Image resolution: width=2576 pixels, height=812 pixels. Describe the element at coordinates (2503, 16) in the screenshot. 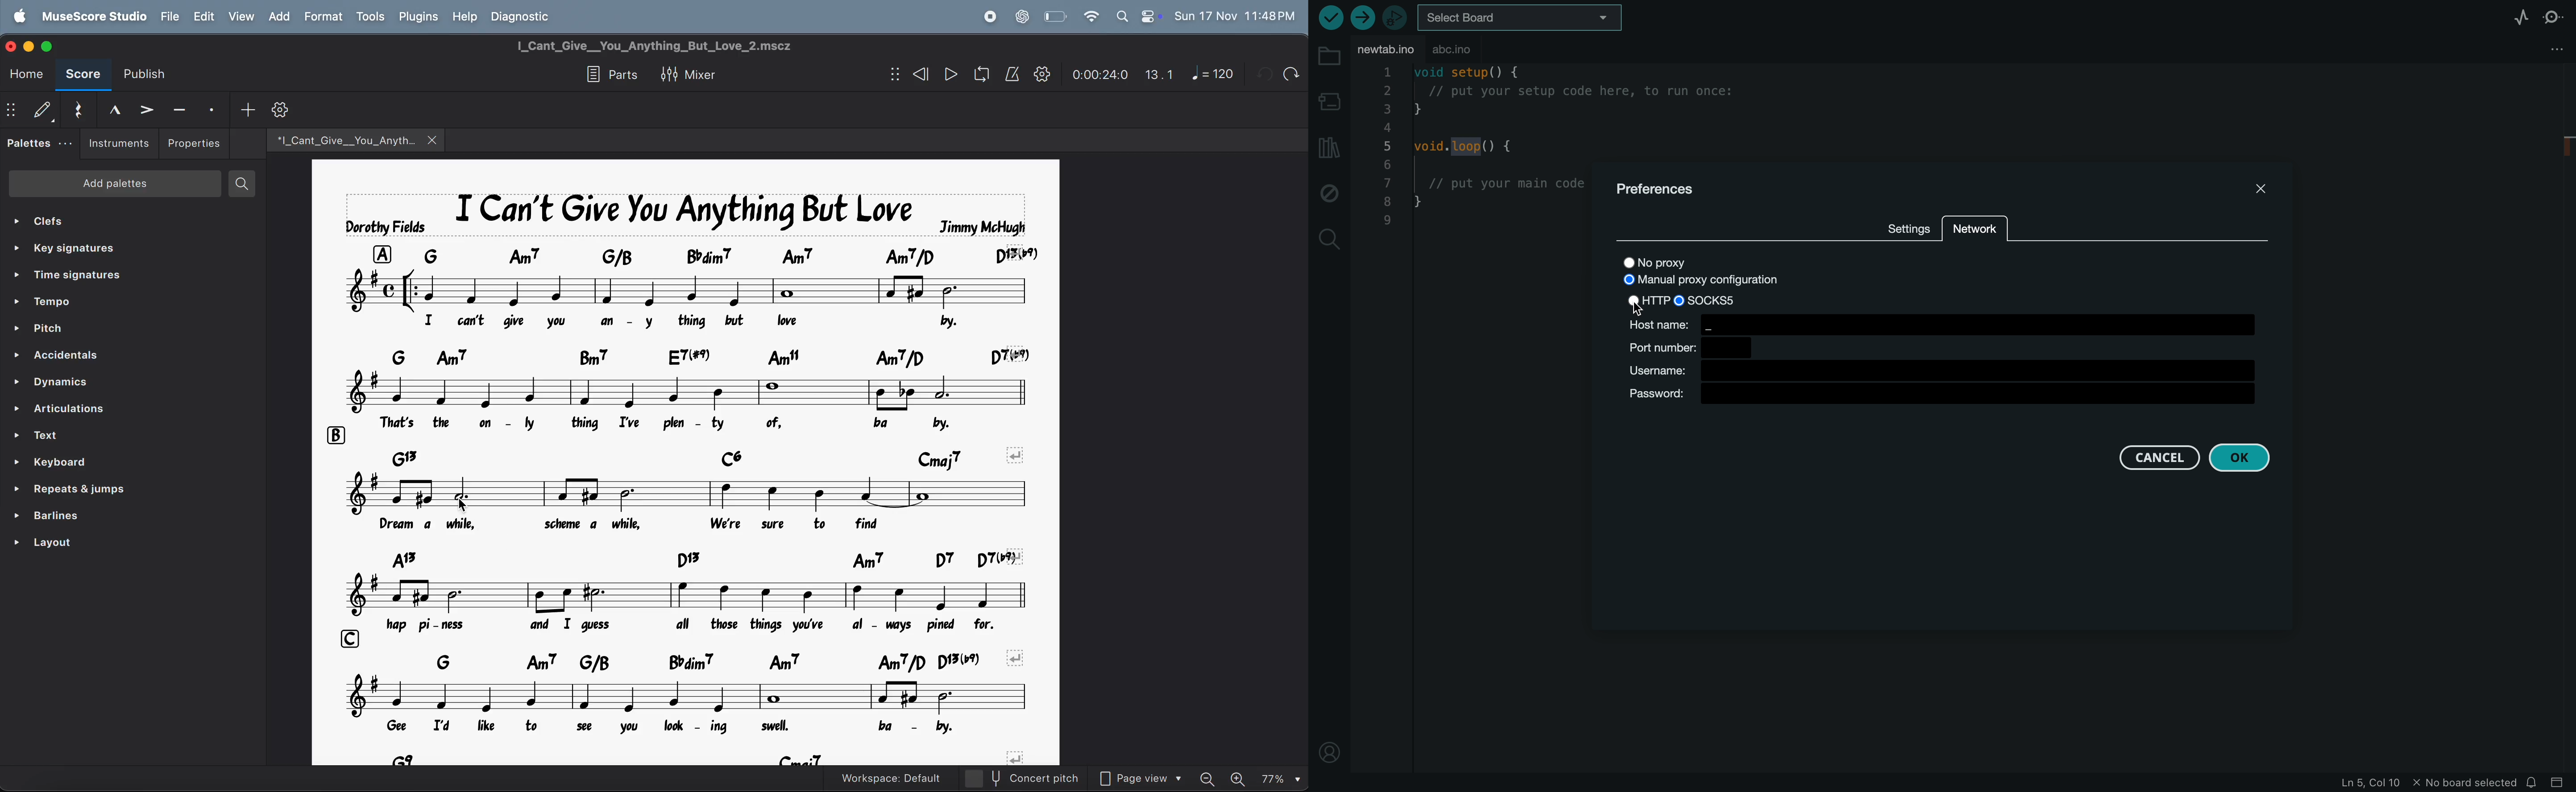

I see `serial plotter` at that location.